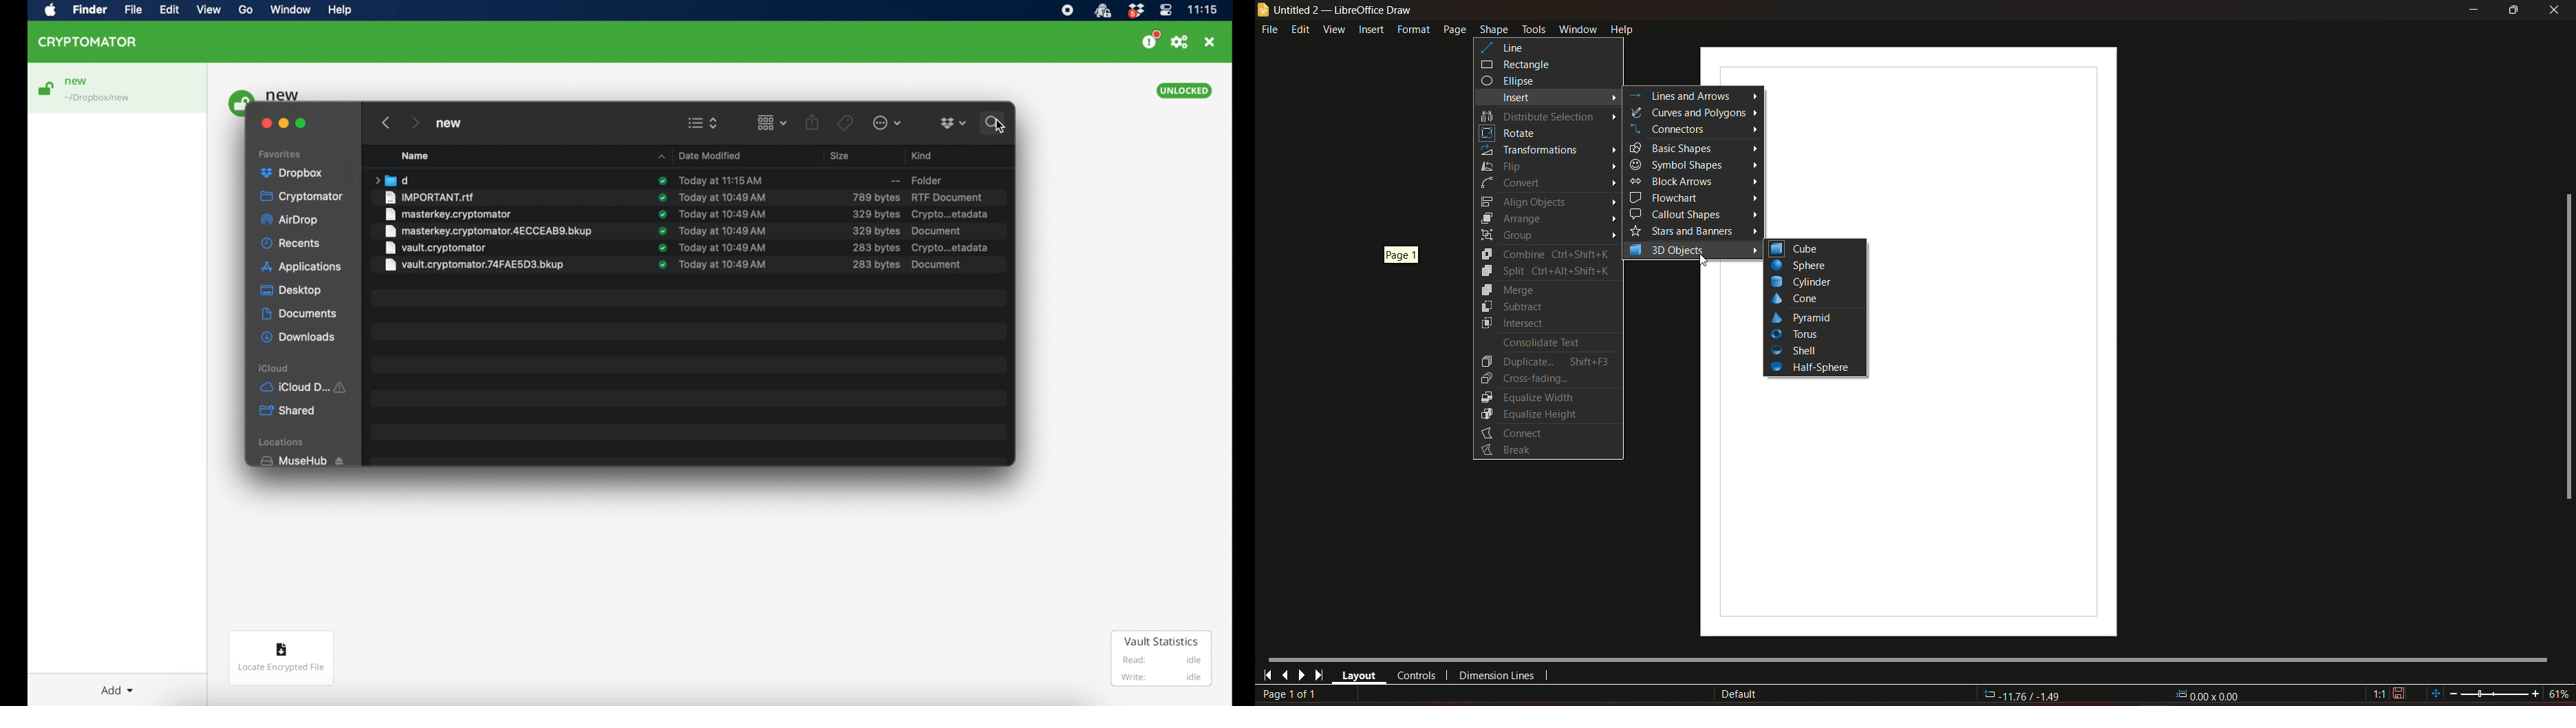 The height and width of the screenshot is (728, 2576). I want to click on , so click(1506, 451).